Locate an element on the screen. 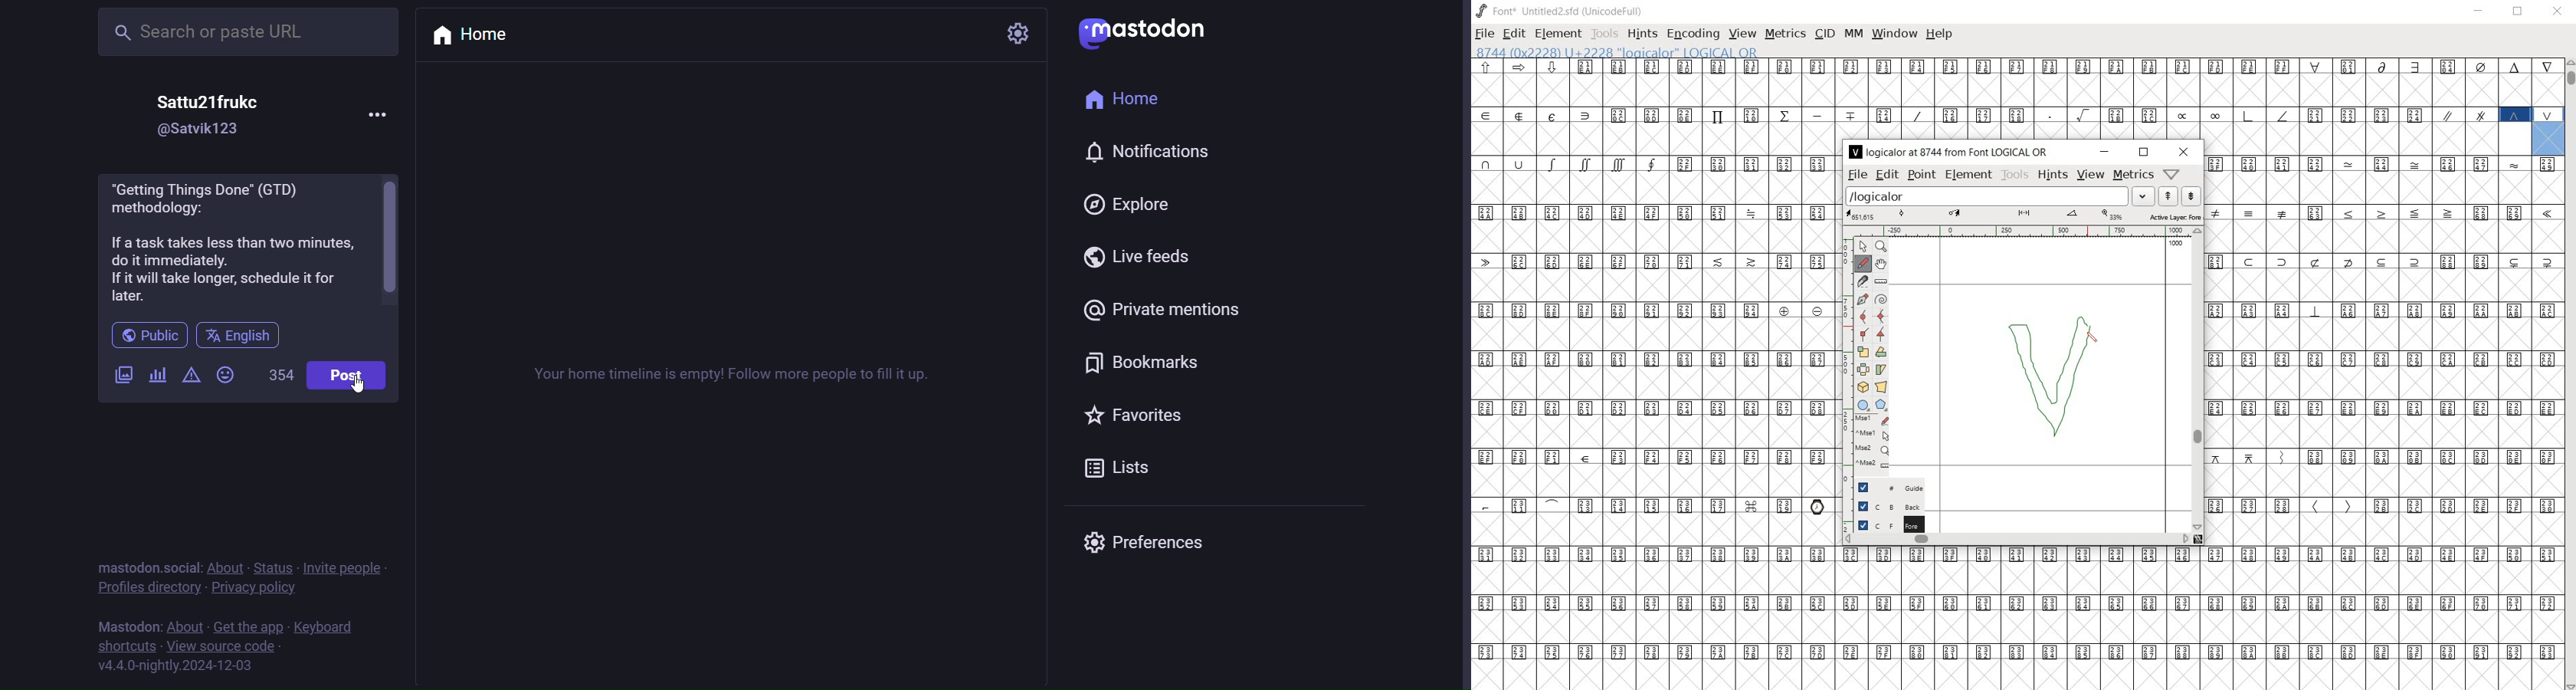 The height and width of the screenshot is (700, 2576). explore is located at coordinates (1134, 204).